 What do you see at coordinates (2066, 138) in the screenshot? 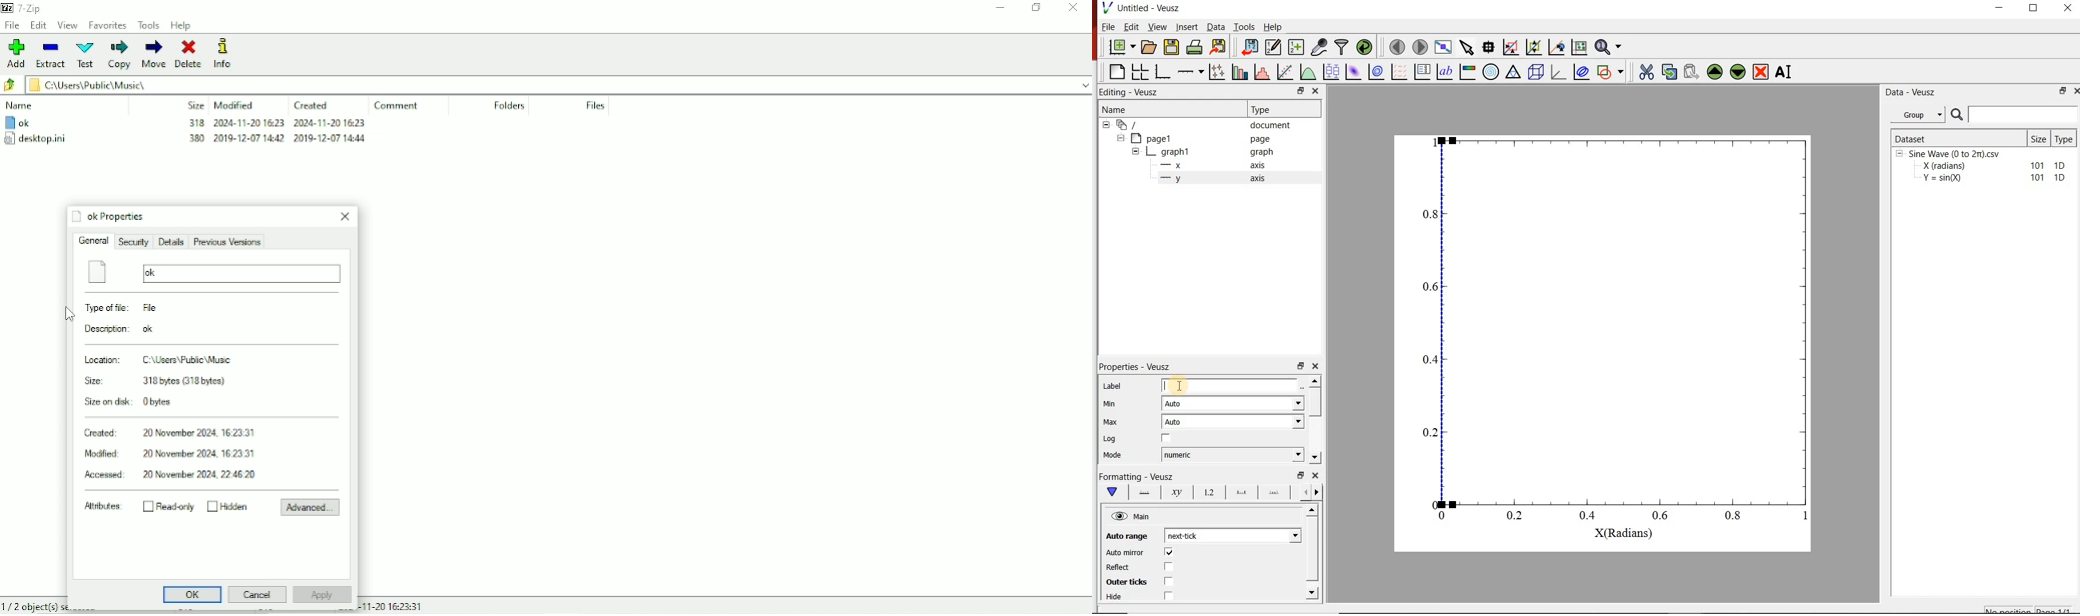
I see `Type` at bounding box center [2066, 138].